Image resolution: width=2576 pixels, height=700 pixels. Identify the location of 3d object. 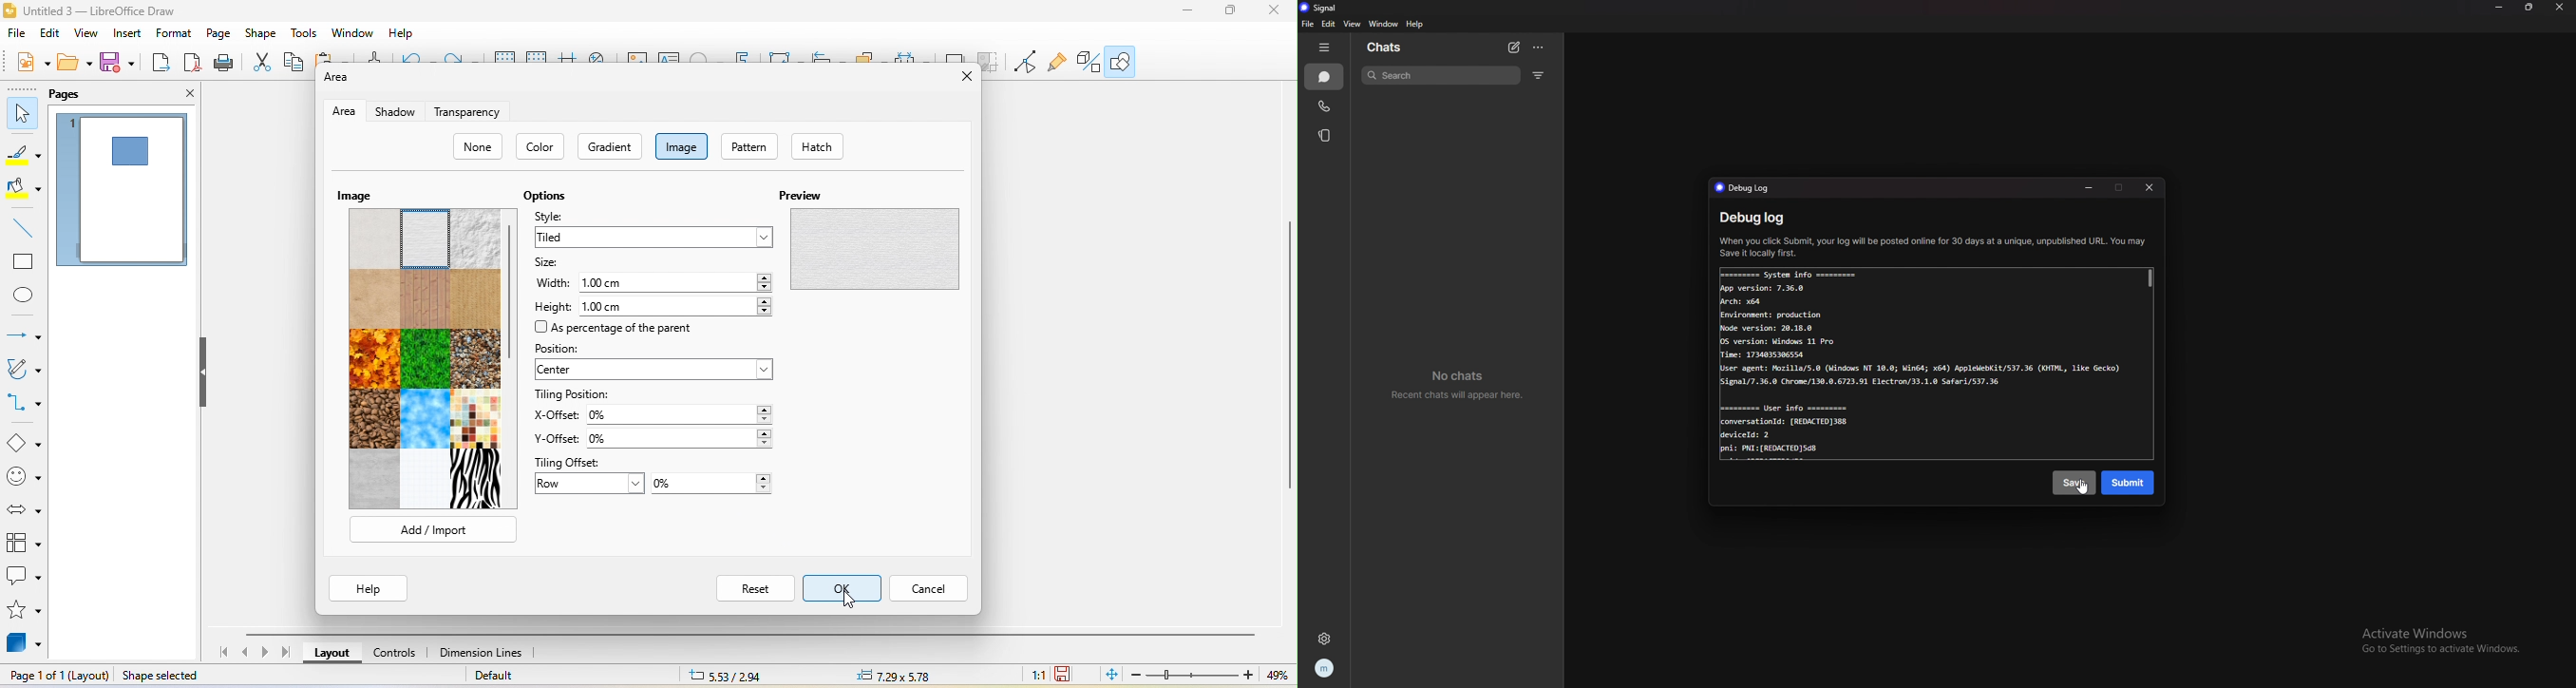
(26, 642).